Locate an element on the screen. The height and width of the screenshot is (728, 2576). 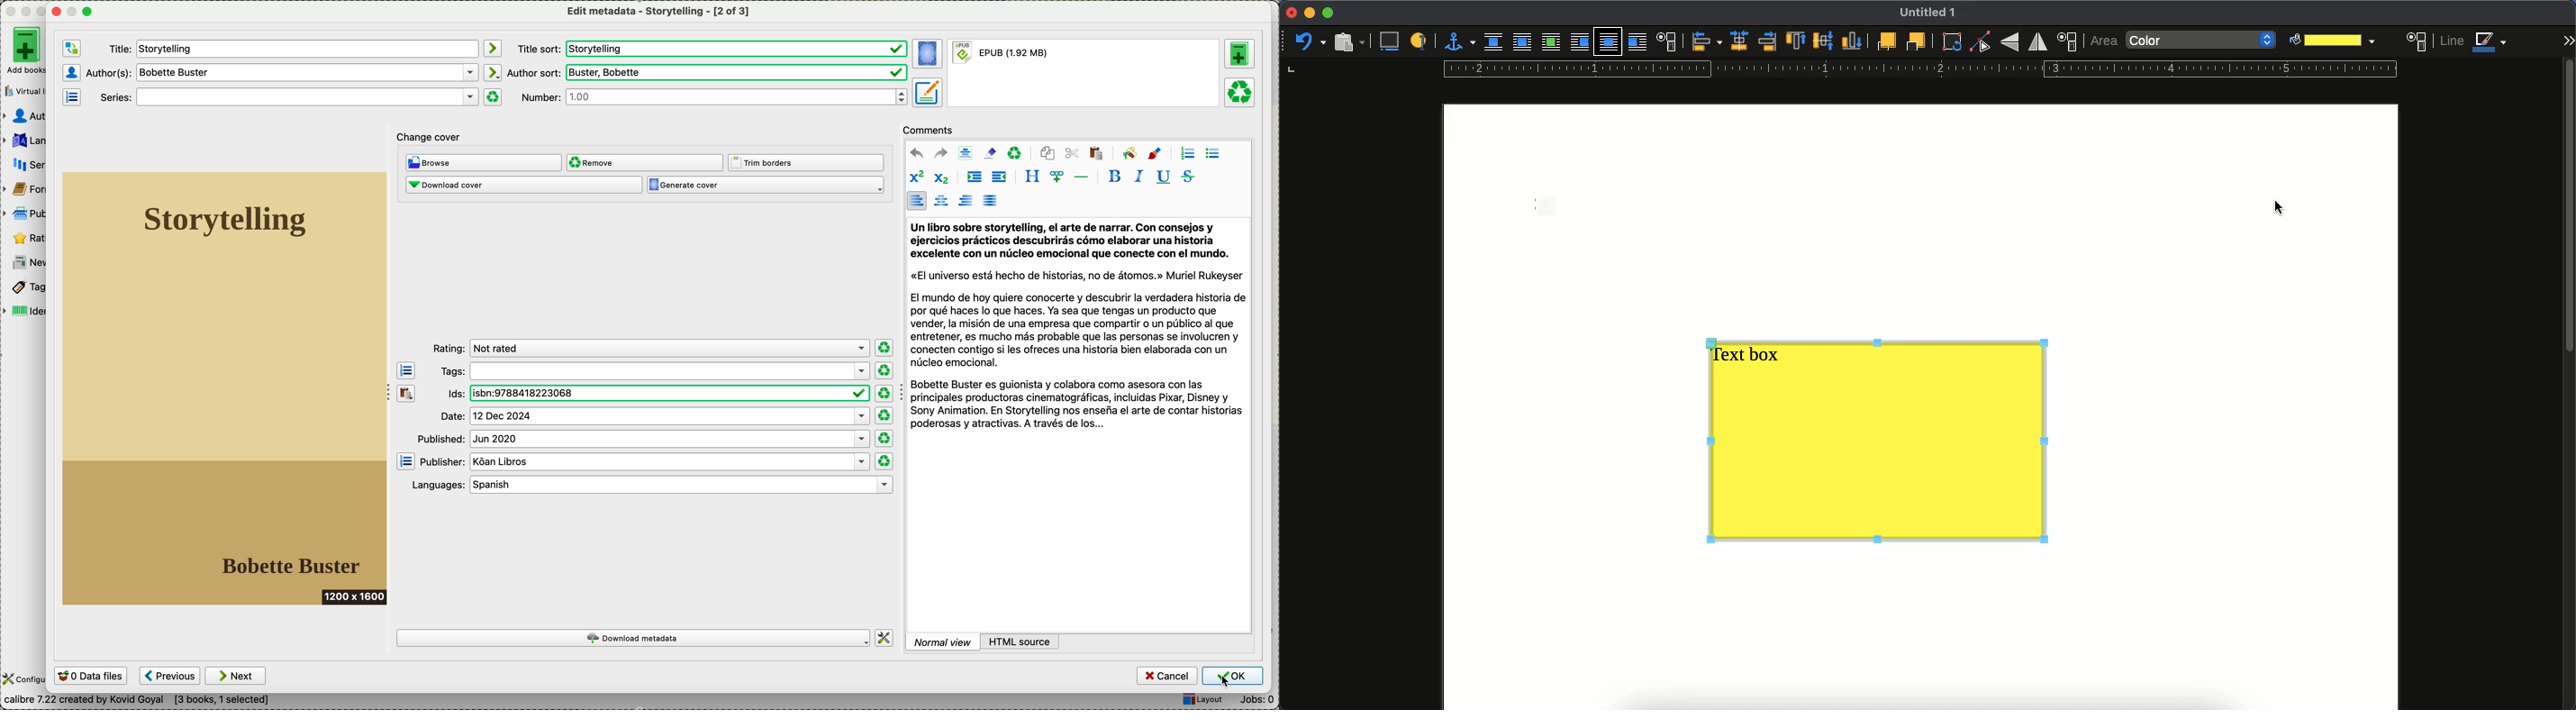
ids is located at coordinates (653, 393).